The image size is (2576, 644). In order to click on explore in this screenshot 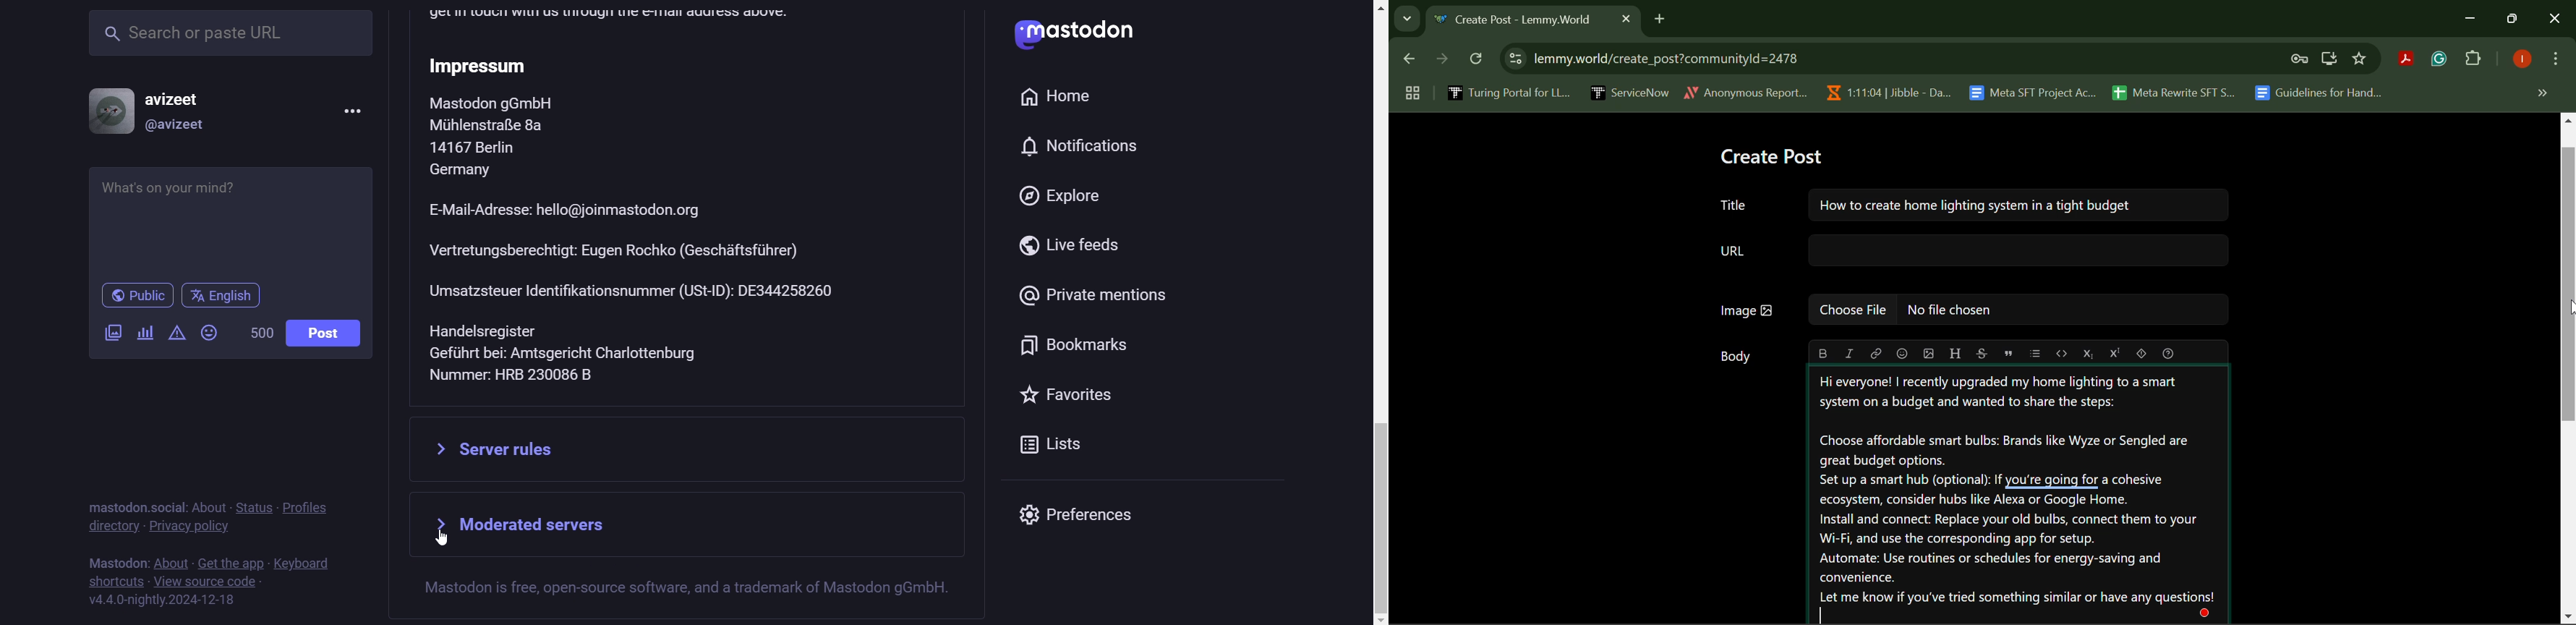, I will do `click(1053, 197)`.